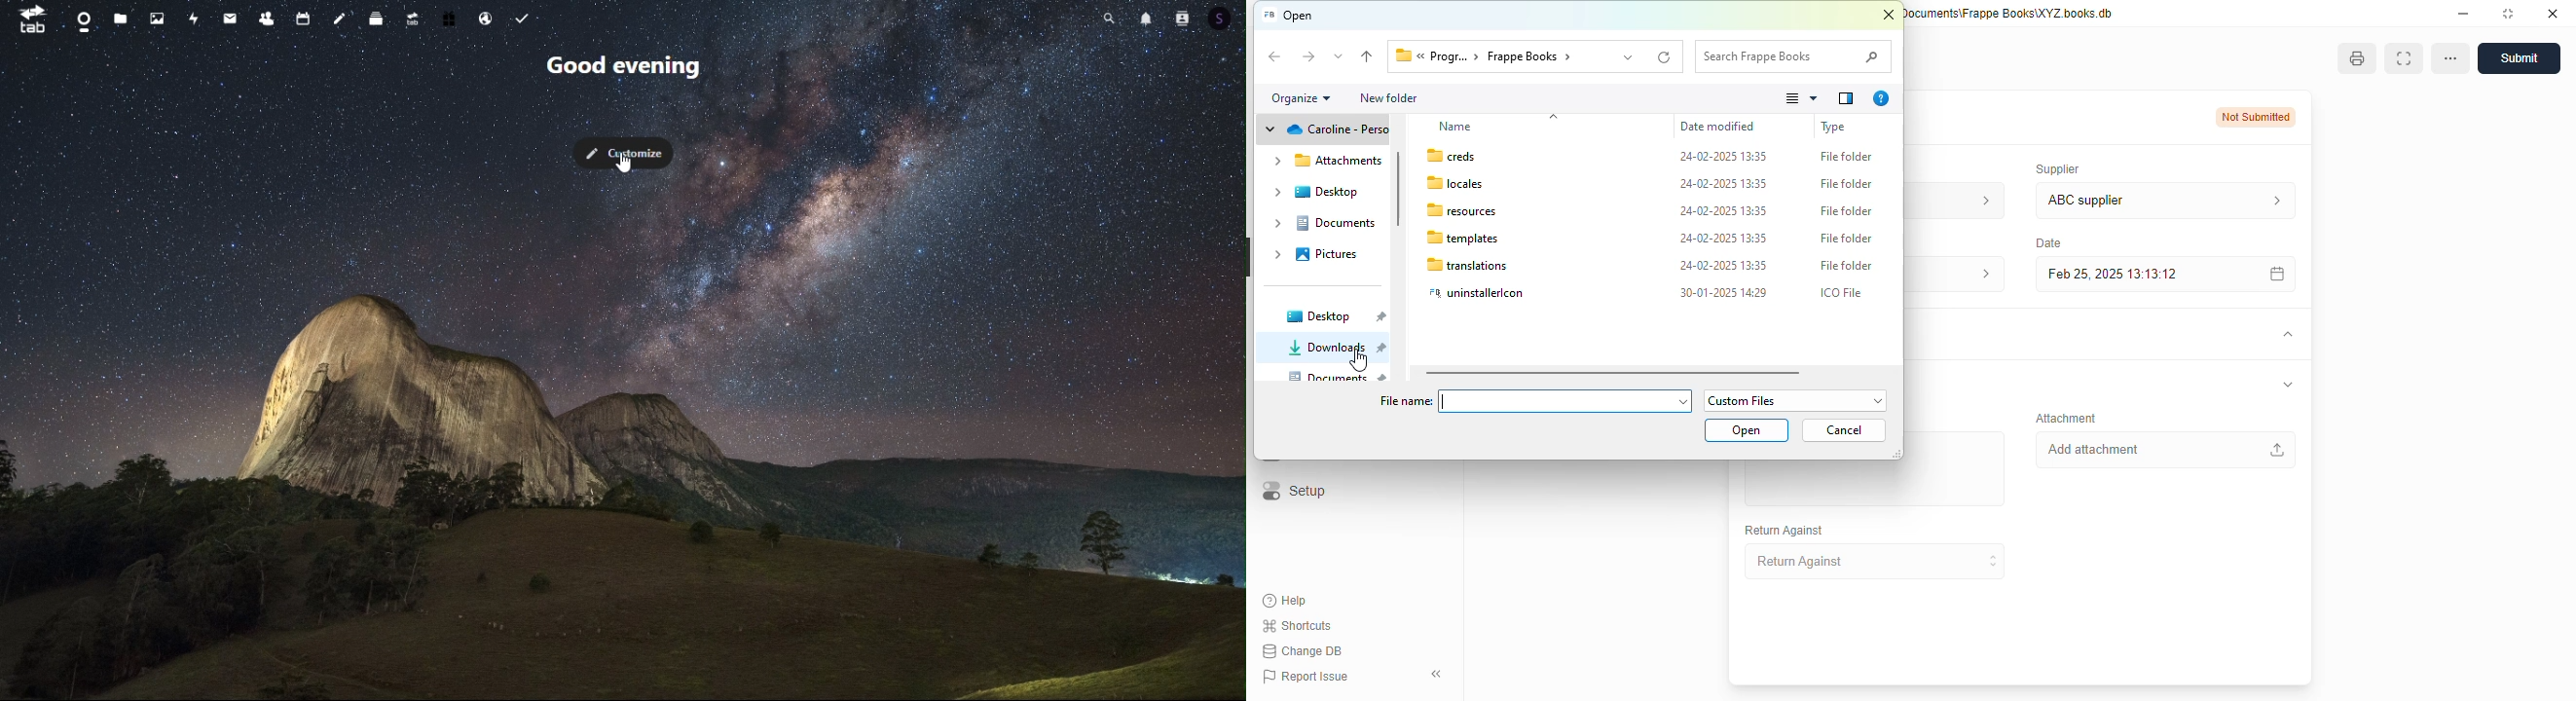 The width and height of the screenshot is (2576, 728). What do you see at coordinates (2519, 58) in the screenshot?
I see `submit` at bounding box center [2519, 58].